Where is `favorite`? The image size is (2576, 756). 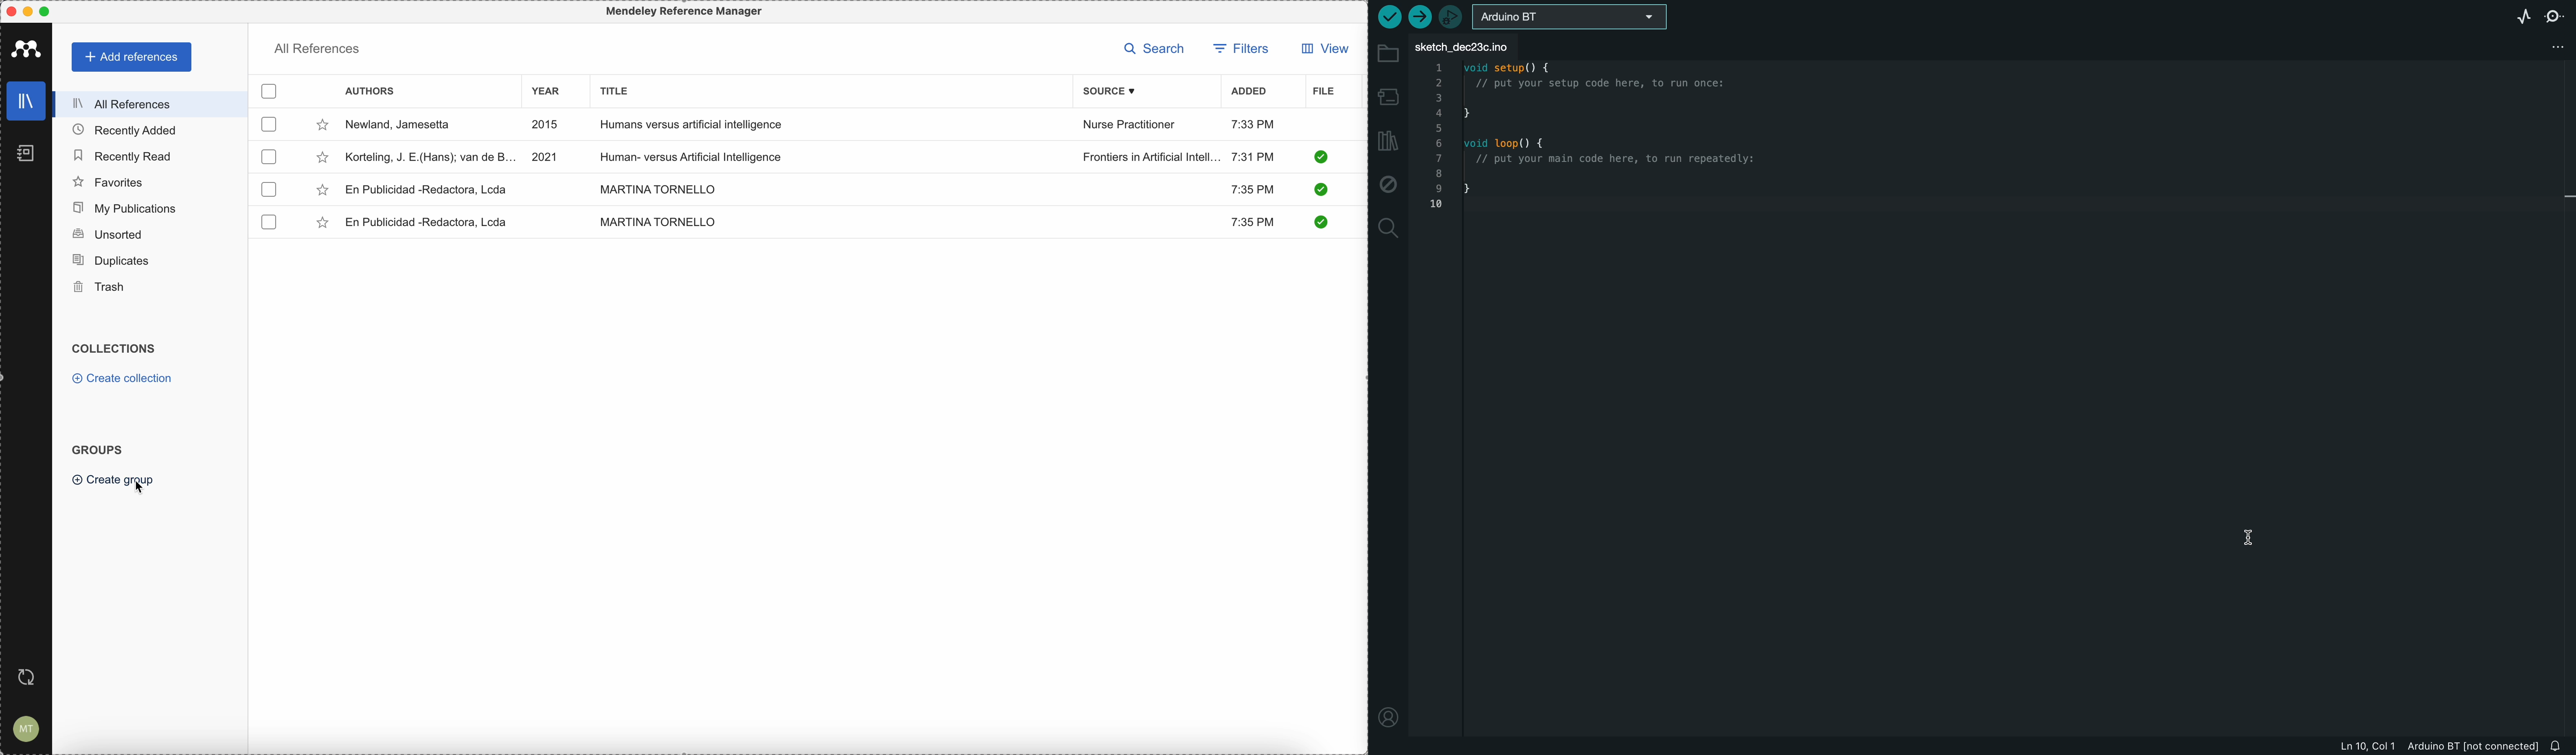
favorite is located at coordinates (322, 160).